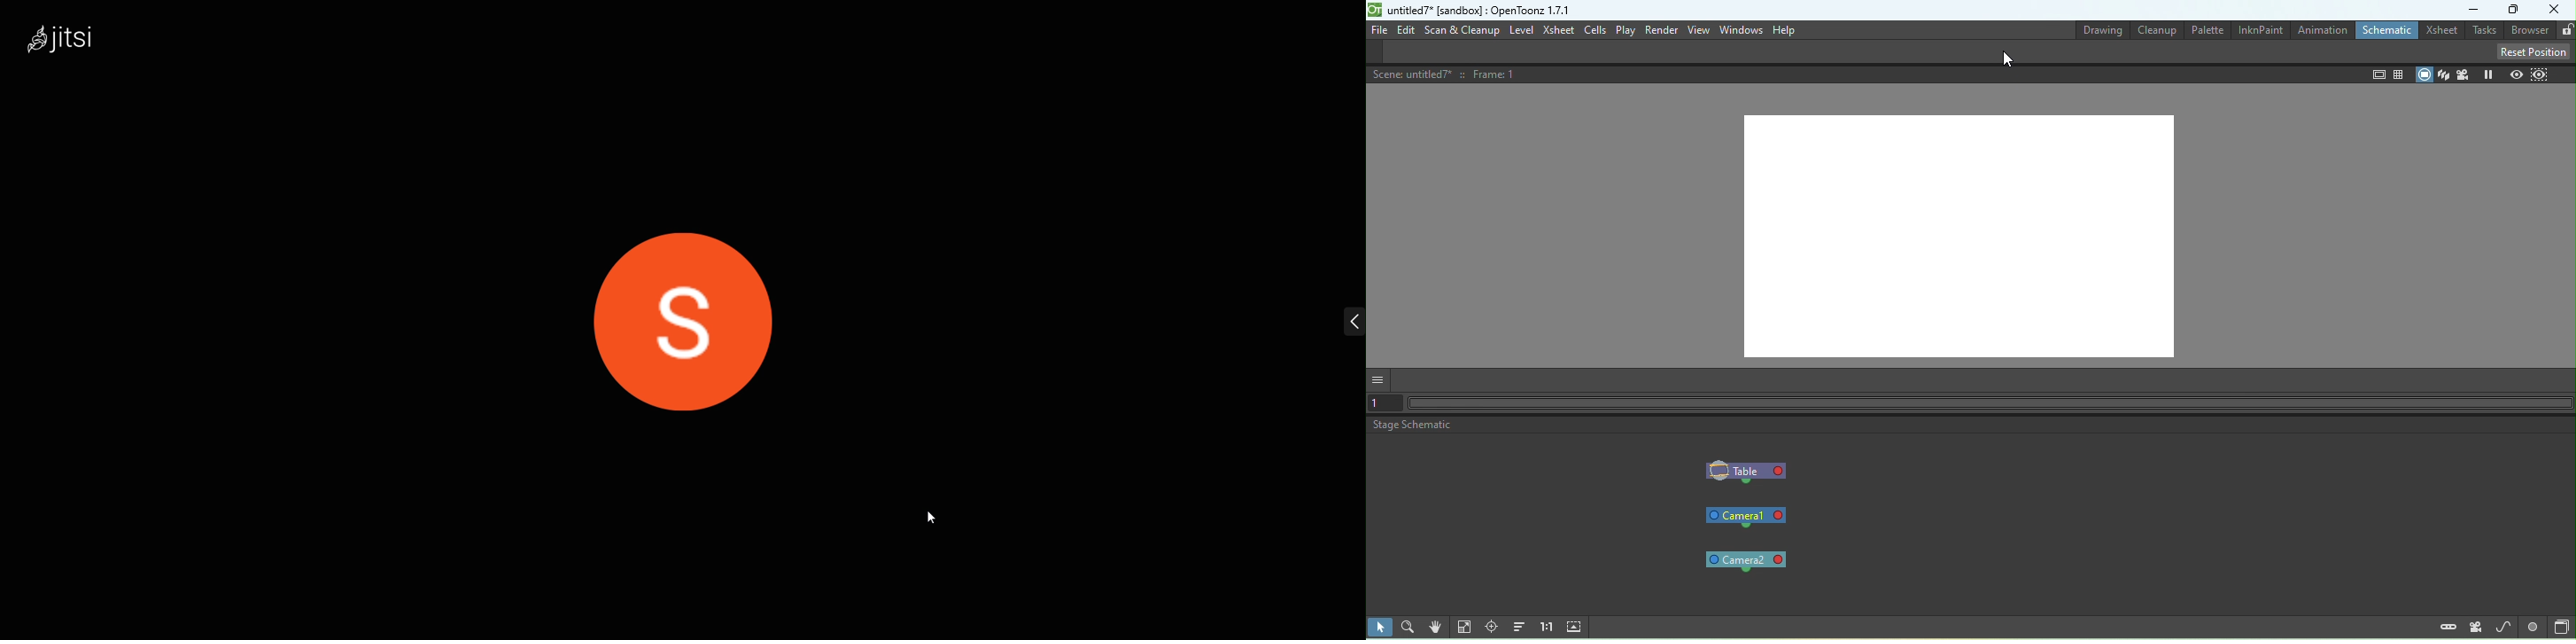 Image resolution: width=2576 pixels, height=644 pixels. I want to click on Browser, so click(2528, 32).